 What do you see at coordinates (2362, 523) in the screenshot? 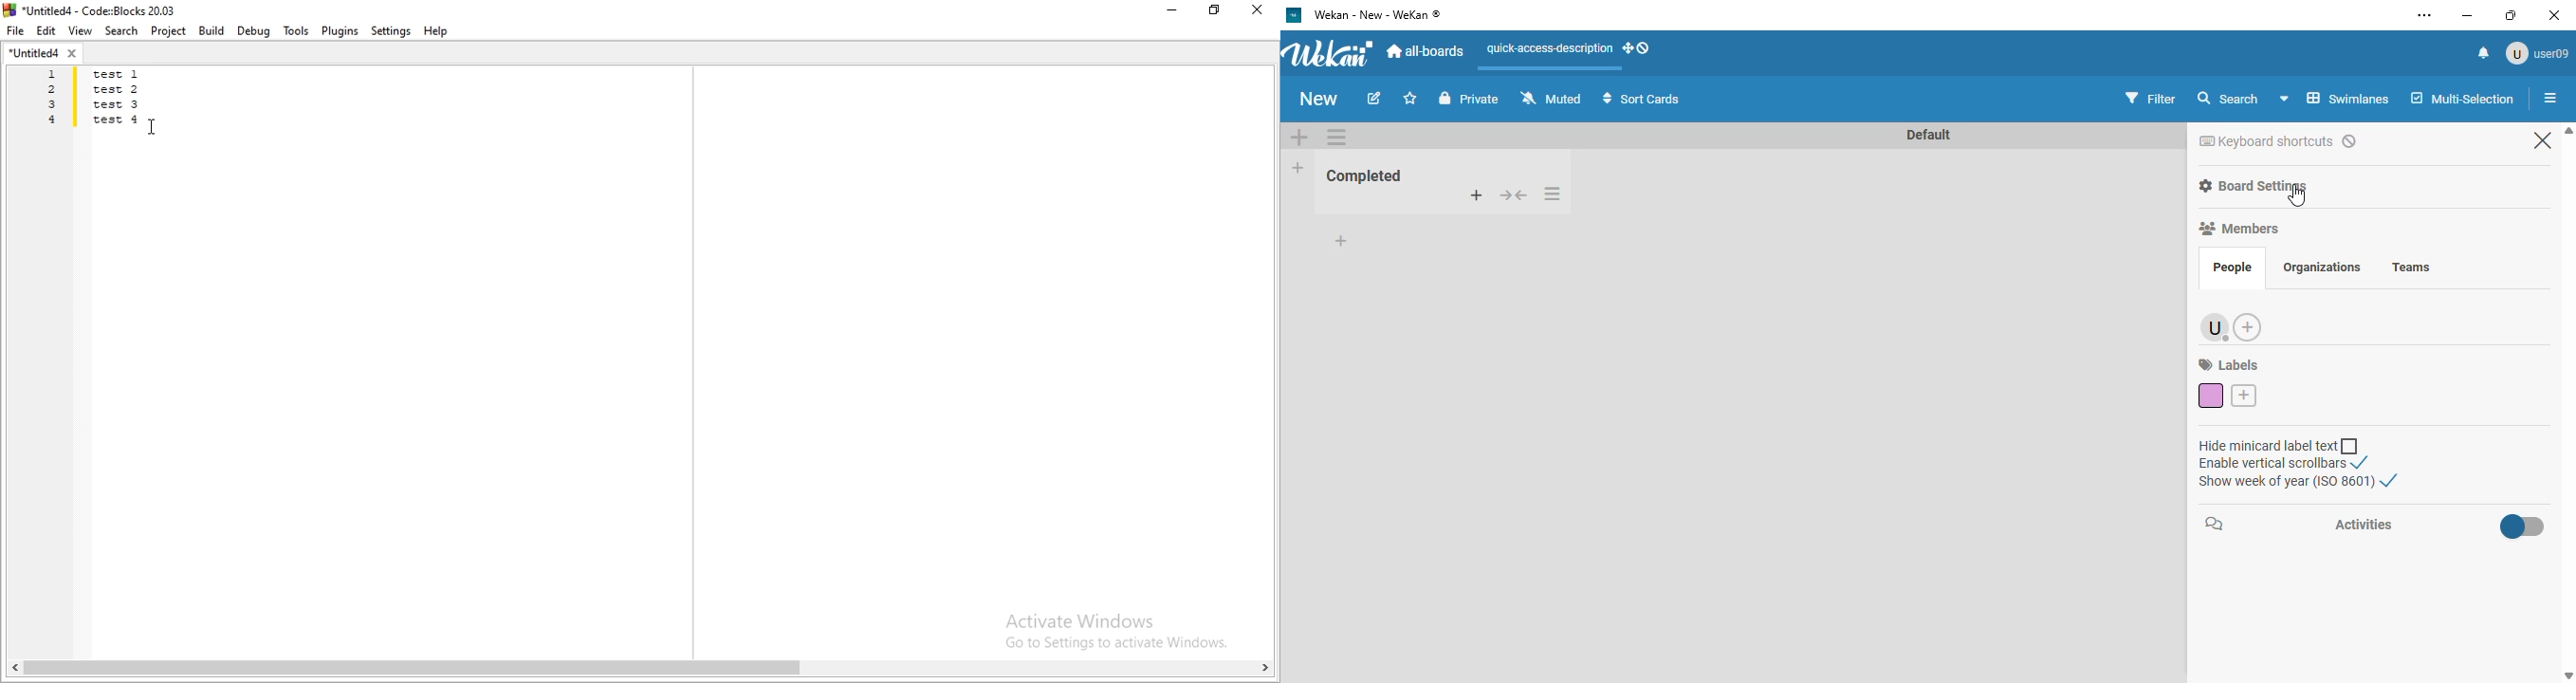
I see `activities` at bounding box center [2362, 523].